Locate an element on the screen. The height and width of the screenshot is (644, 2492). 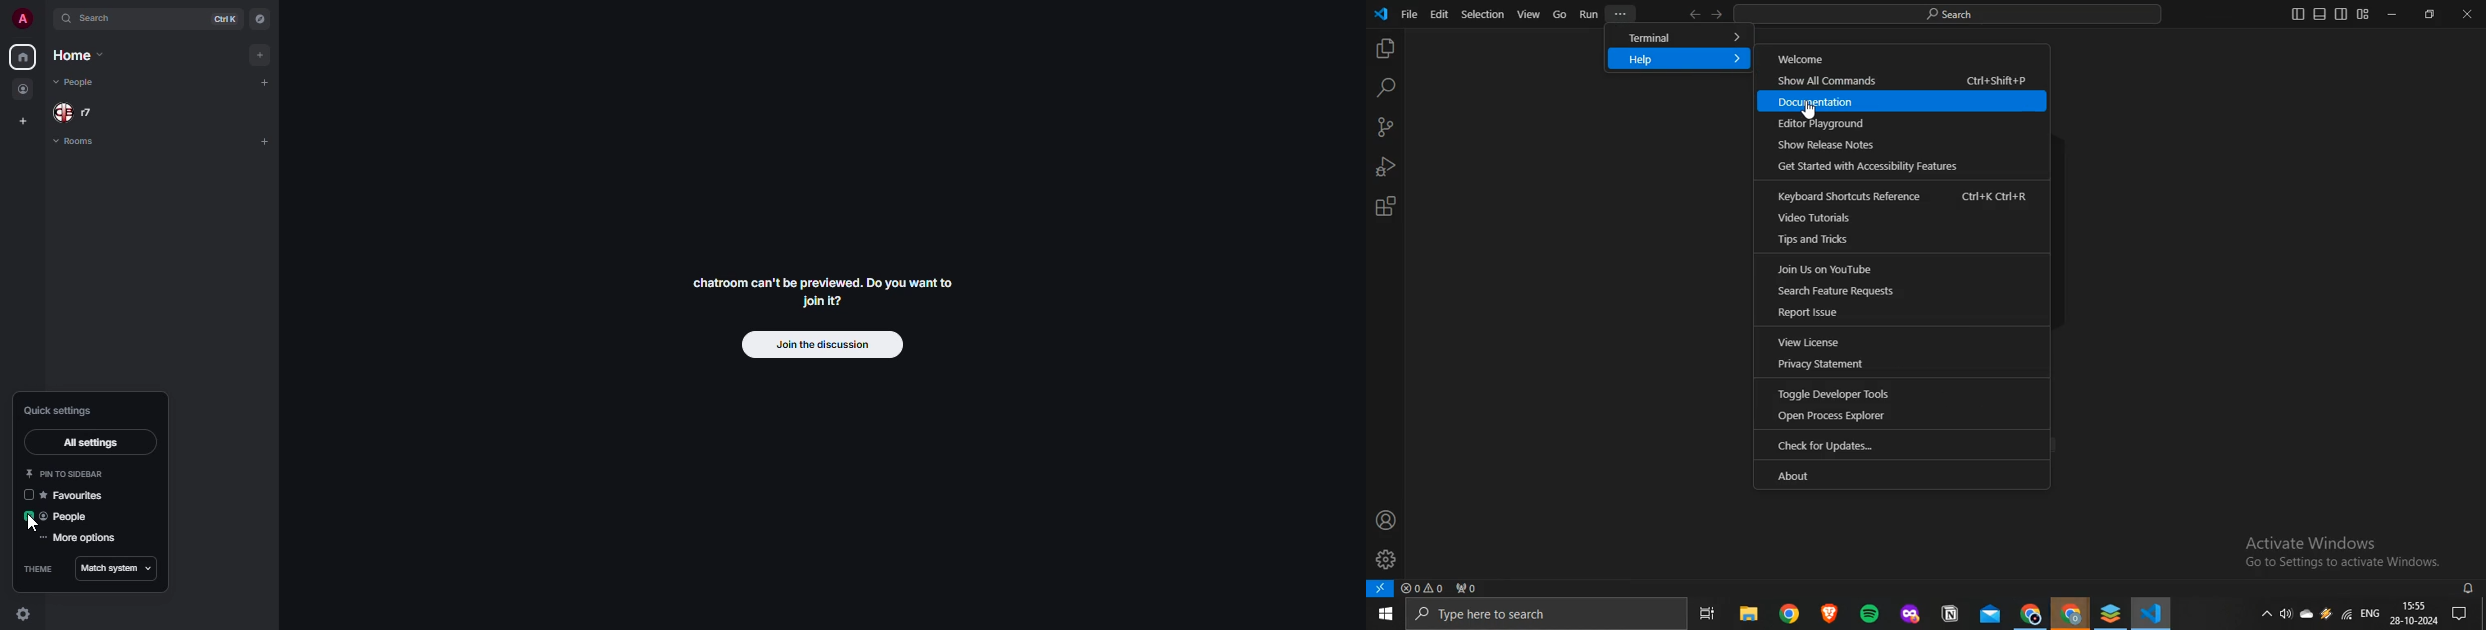
task view is located at coordinates (1711, 615).